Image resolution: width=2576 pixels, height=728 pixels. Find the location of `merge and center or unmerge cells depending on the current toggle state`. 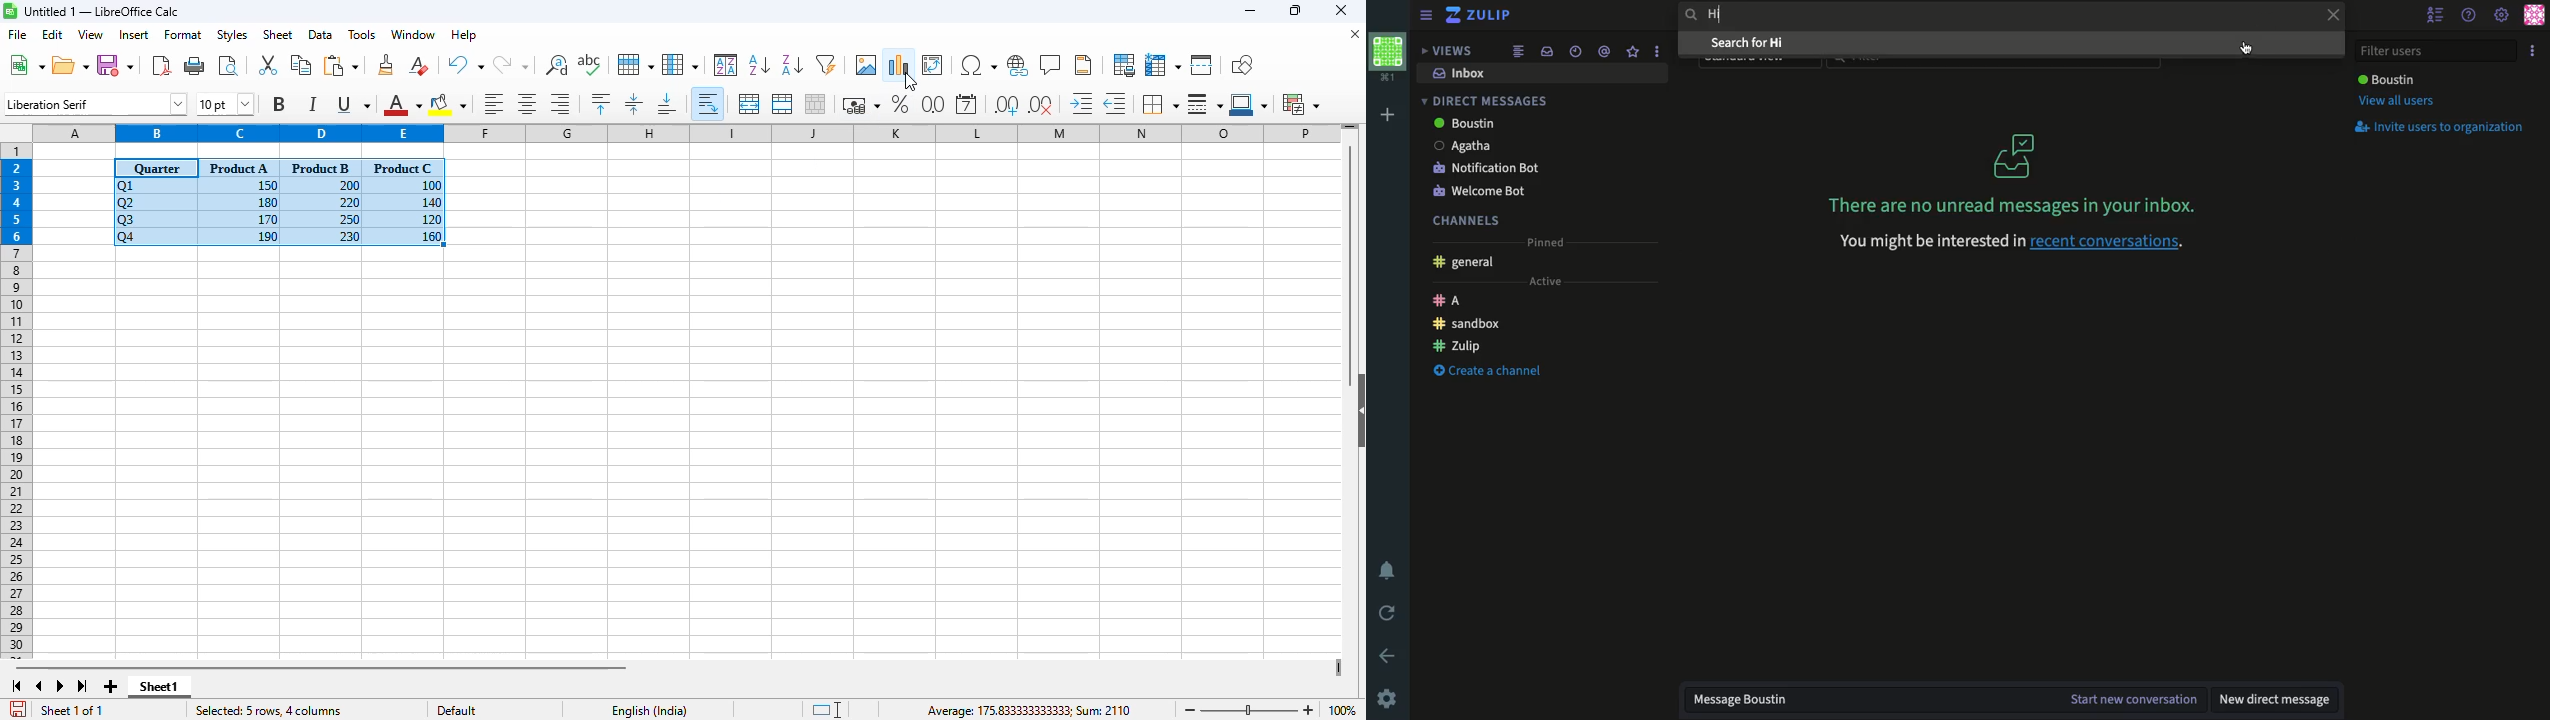

merge and center or unmerge cells depending on the current toggle state is located at coordinates (750, 104).